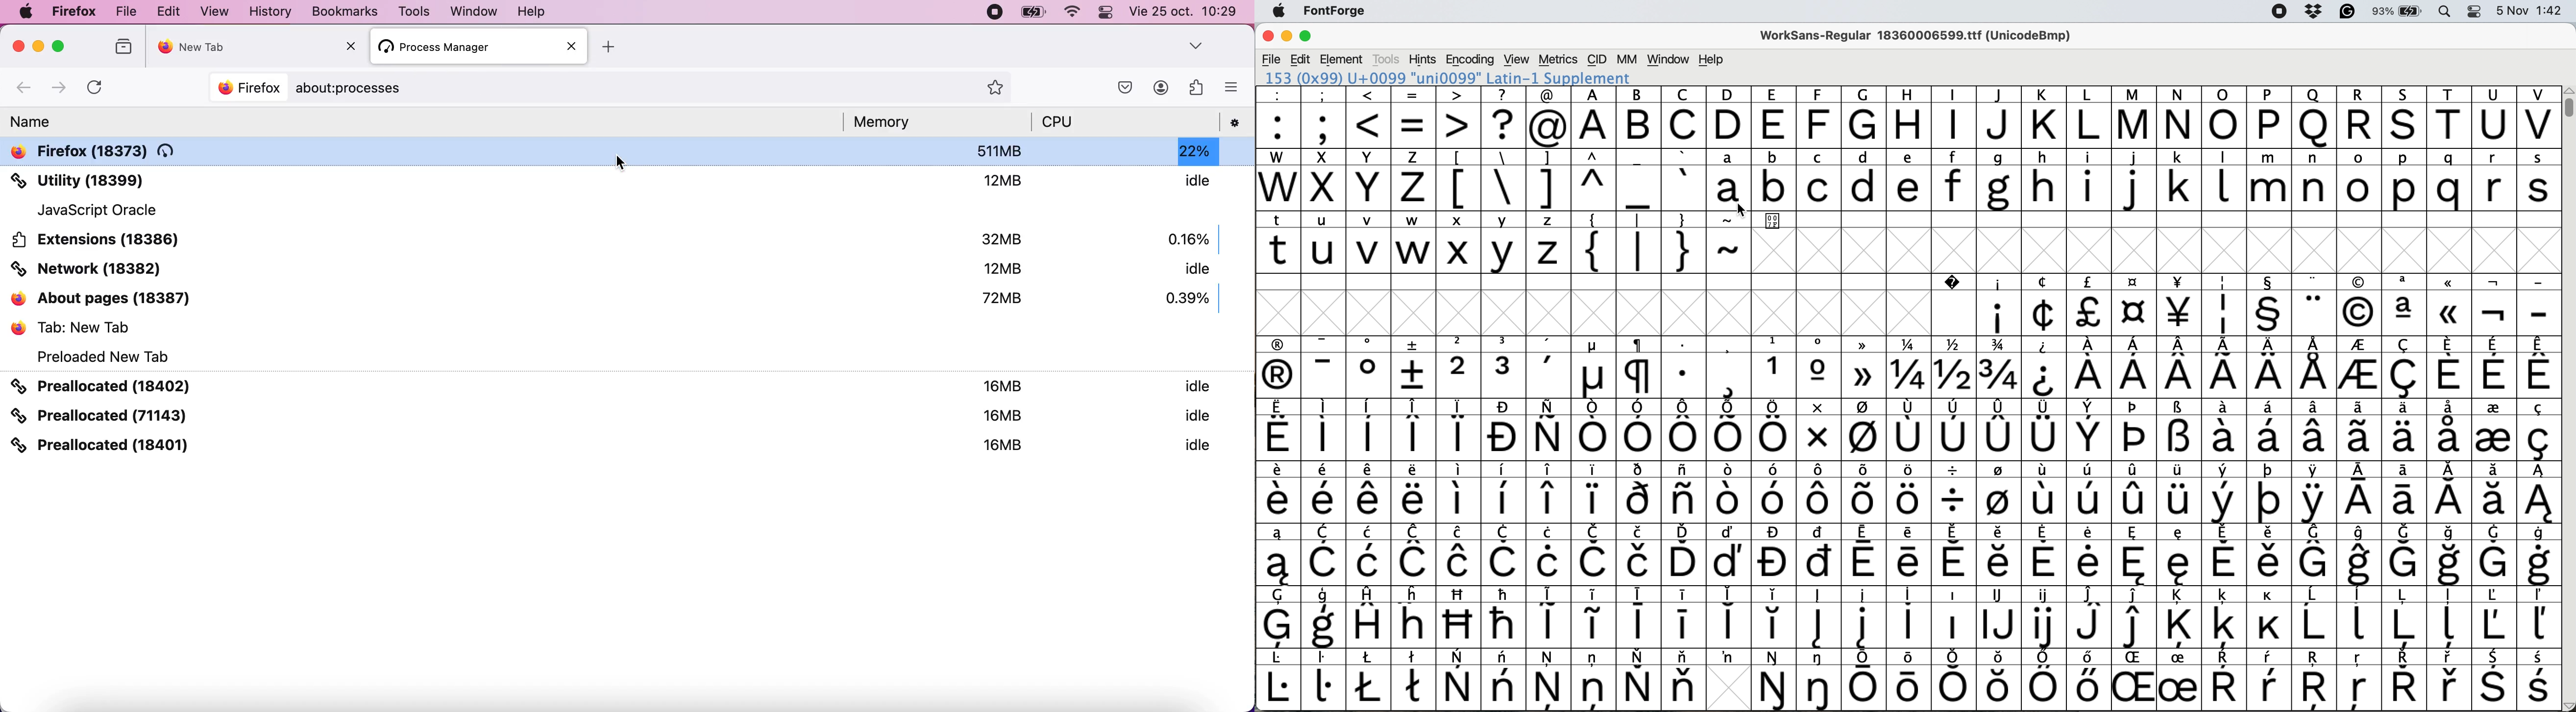  I want to click on , so click(2406, 117).